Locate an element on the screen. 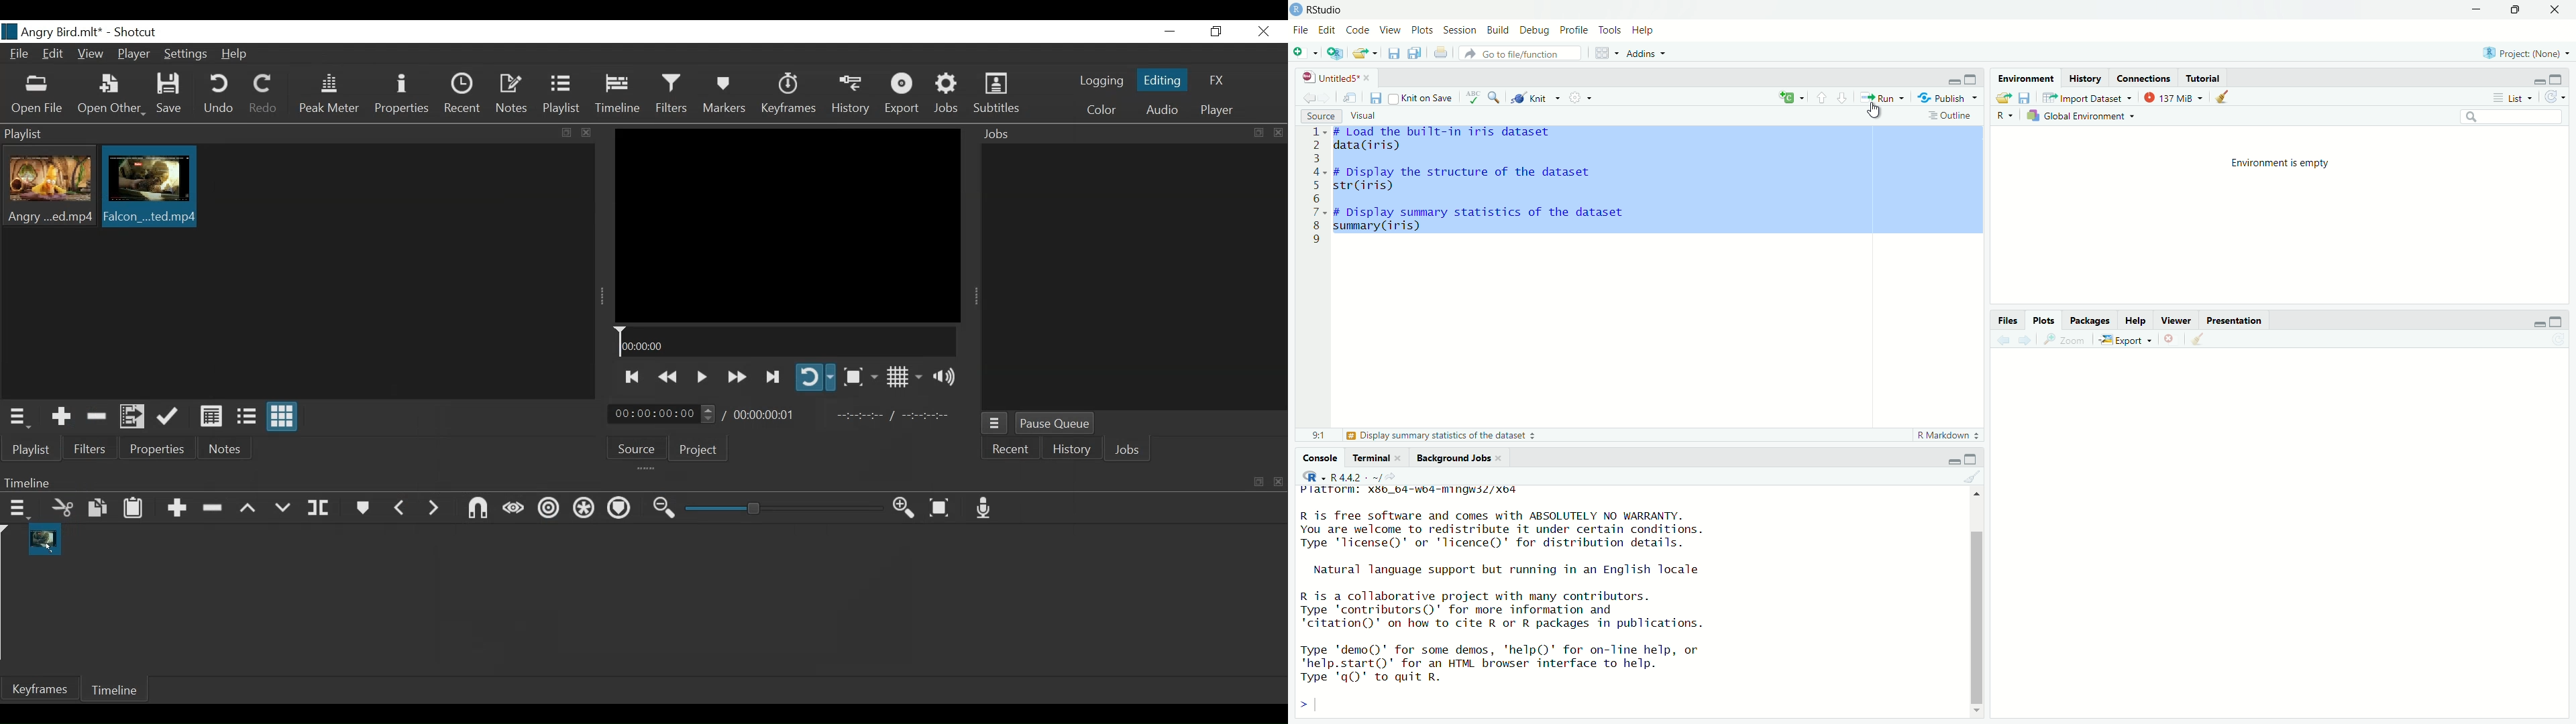  Line numbers is located at coordinates (1316, 188).